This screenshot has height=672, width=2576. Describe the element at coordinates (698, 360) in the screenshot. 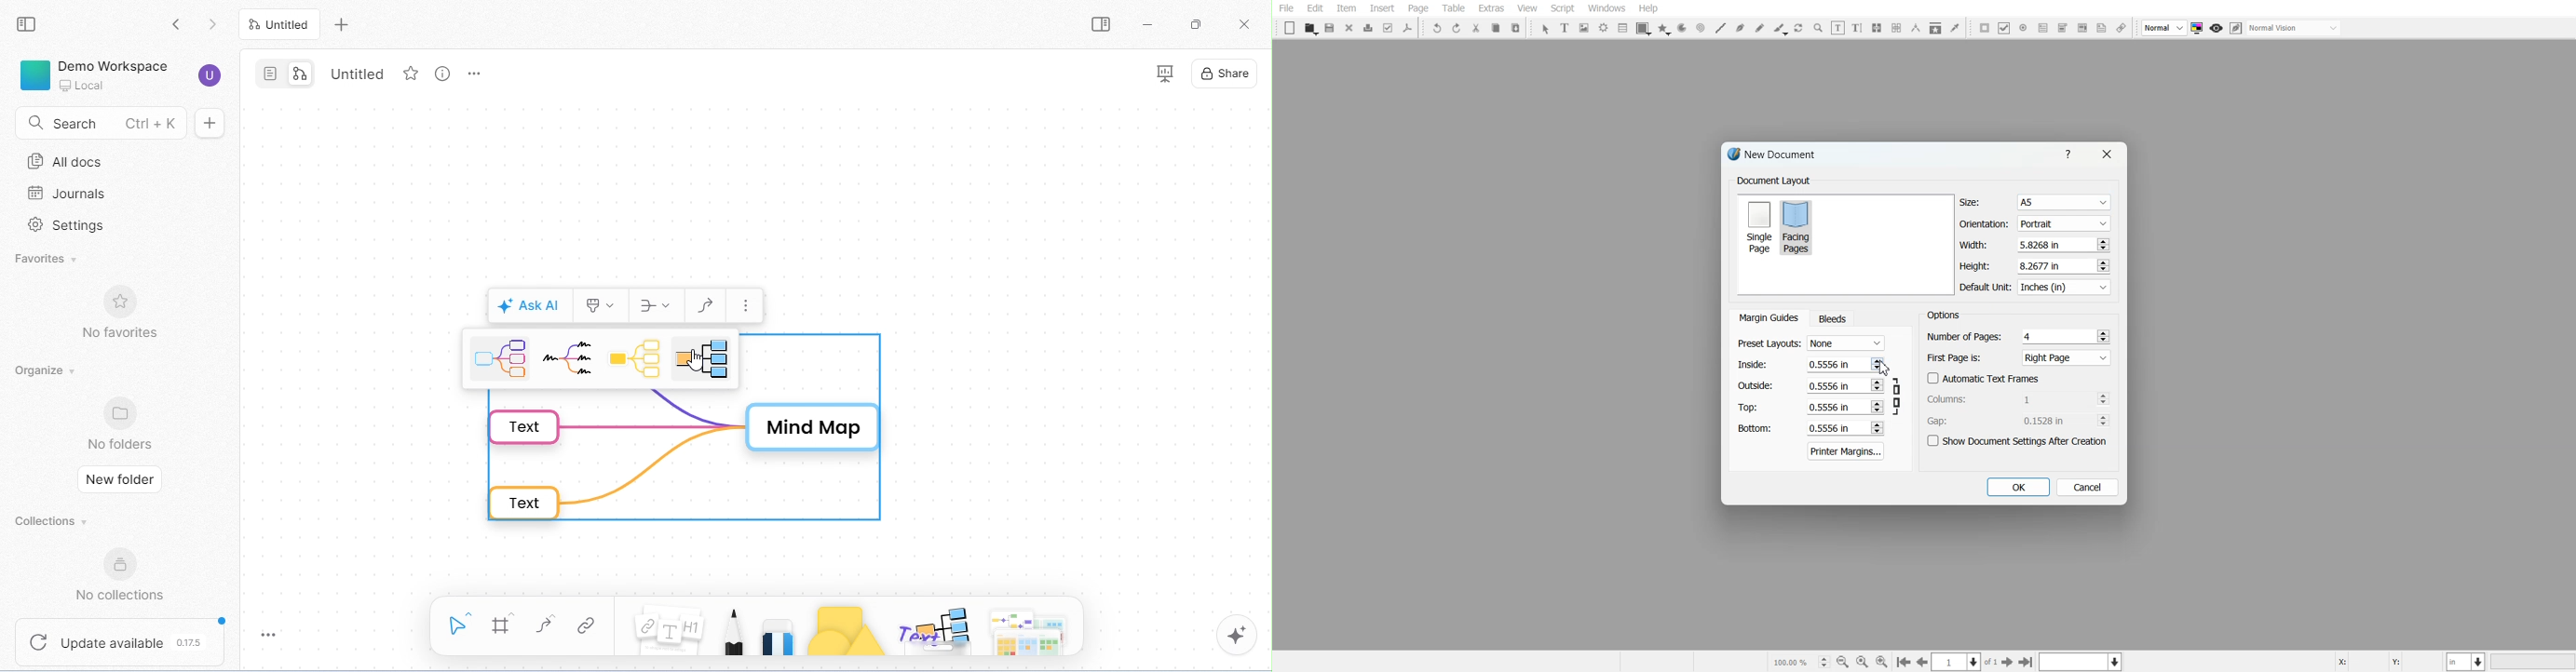

I see `cursor movement` at that location.